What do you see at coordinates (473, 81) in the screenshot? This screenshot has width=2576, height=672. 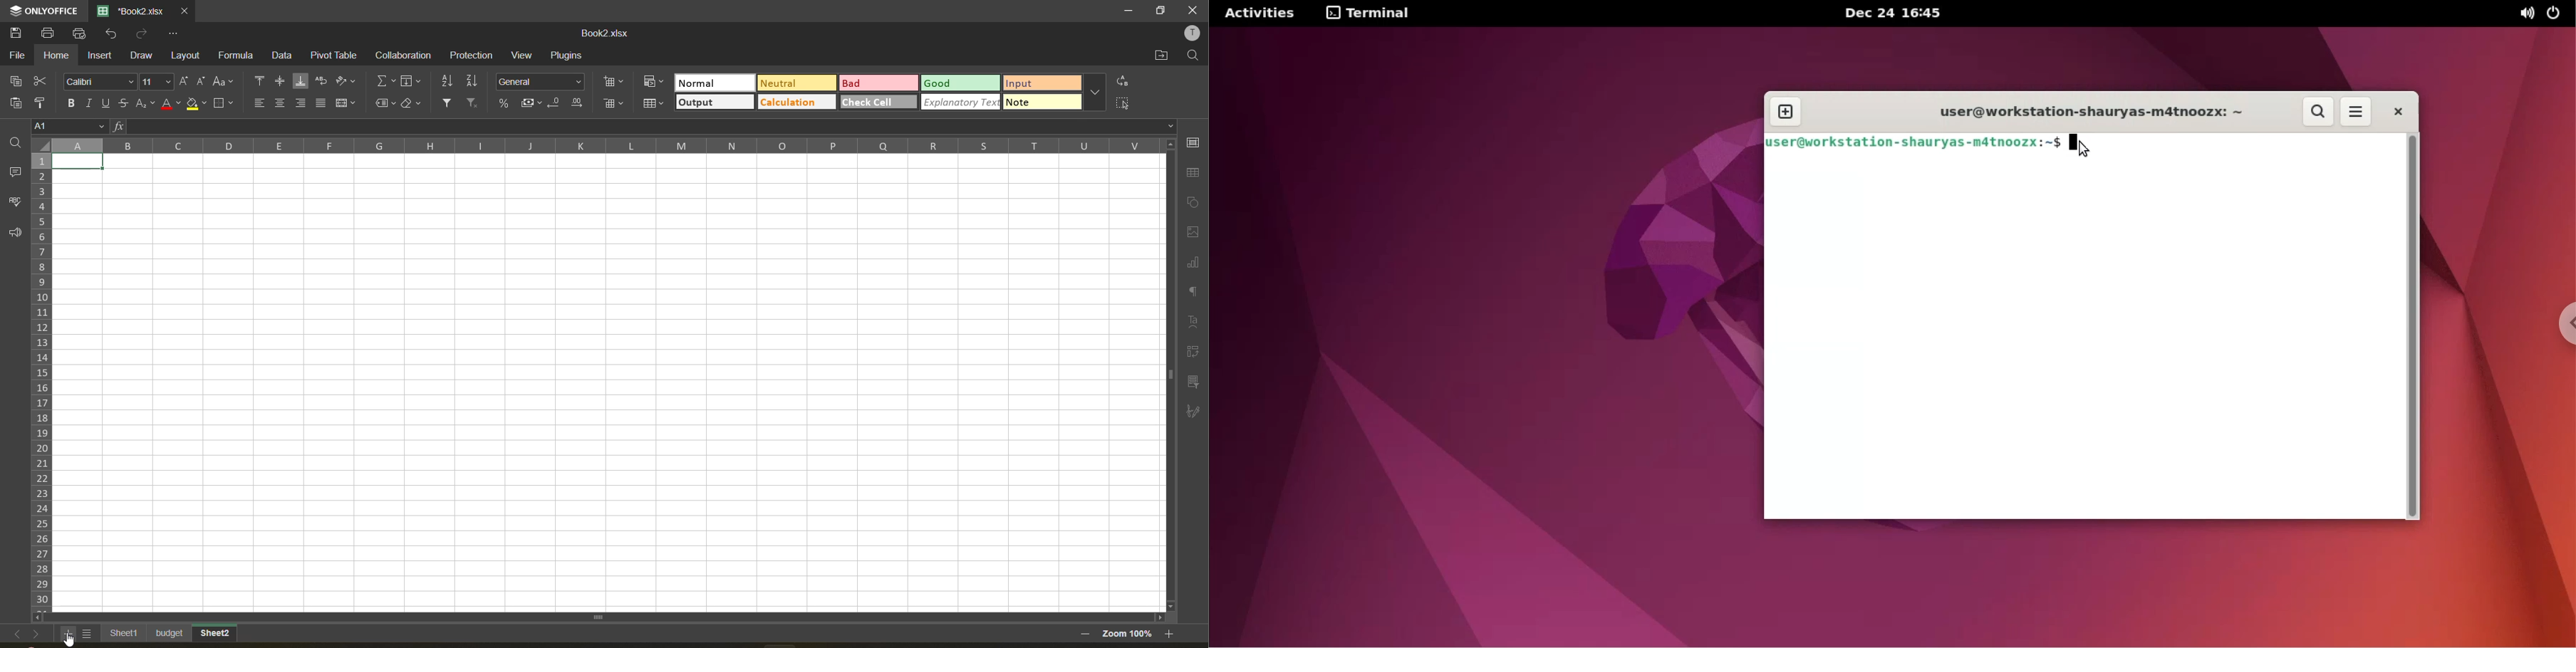 I see `sort descending` at bounding box center [473, 81].